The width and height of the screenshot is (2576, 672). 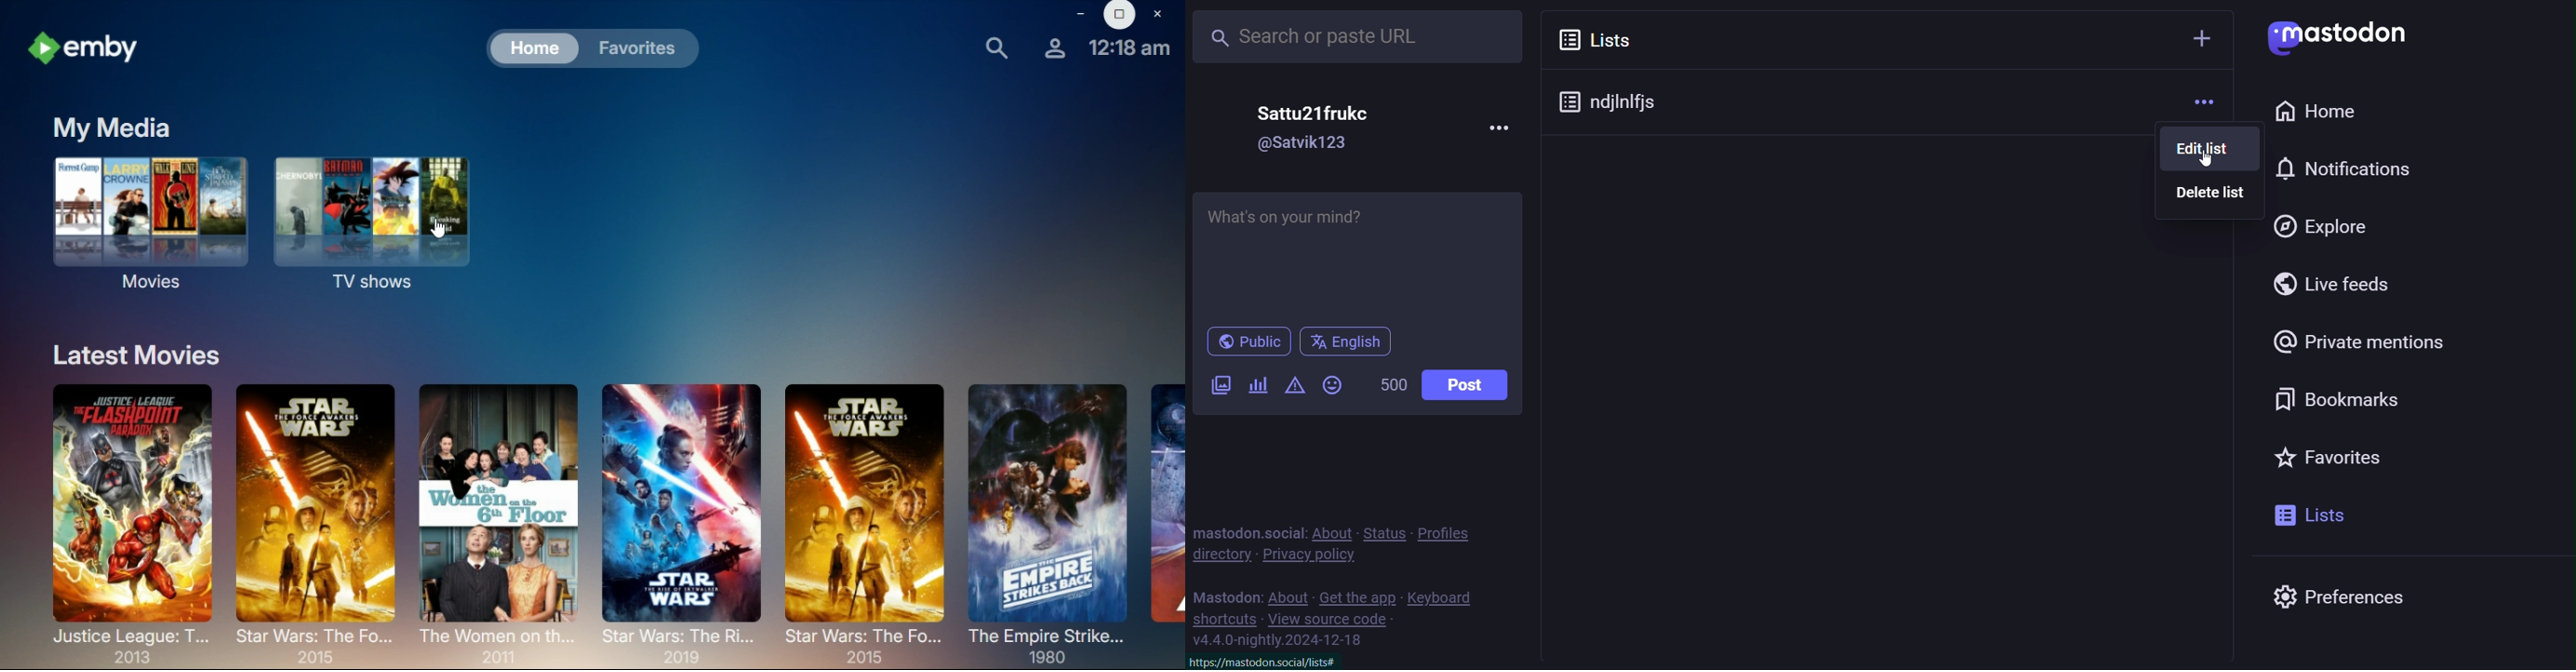 I want to click on Justice league Flashpoint Paradox 2013, so click(x=127, y=521).